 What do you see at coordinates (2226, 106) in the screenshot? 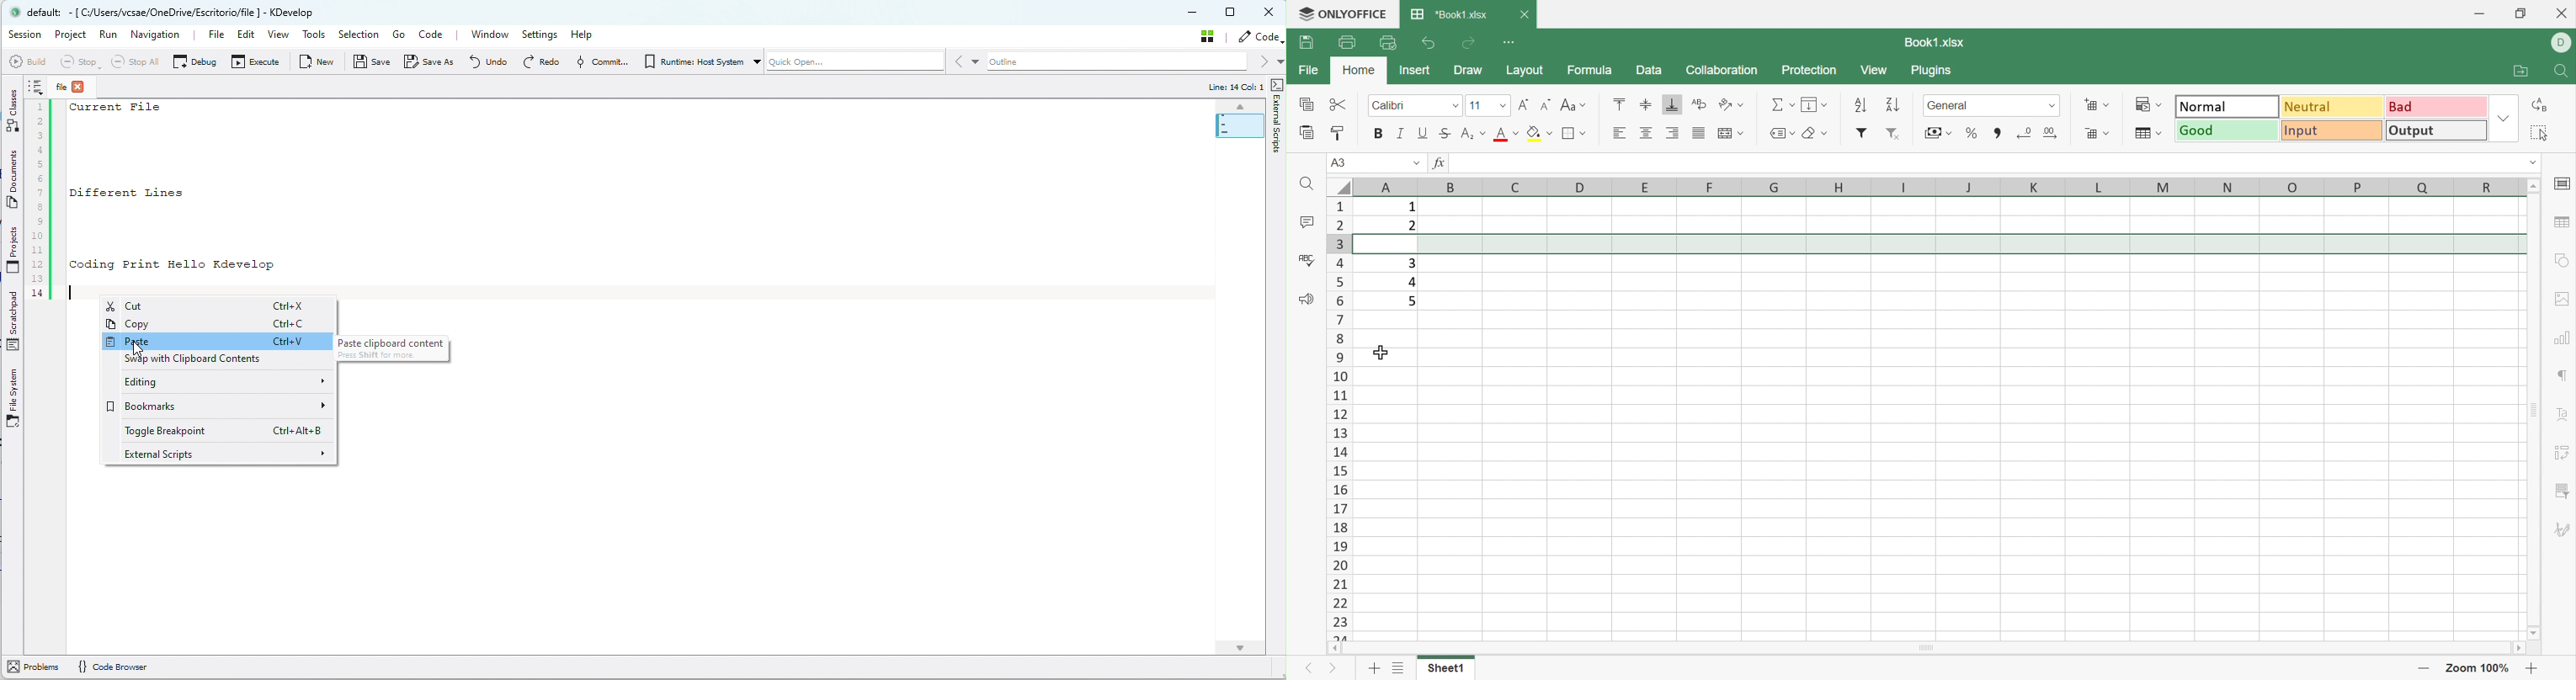
I see `Normal` at bounding box center [2226, 106].